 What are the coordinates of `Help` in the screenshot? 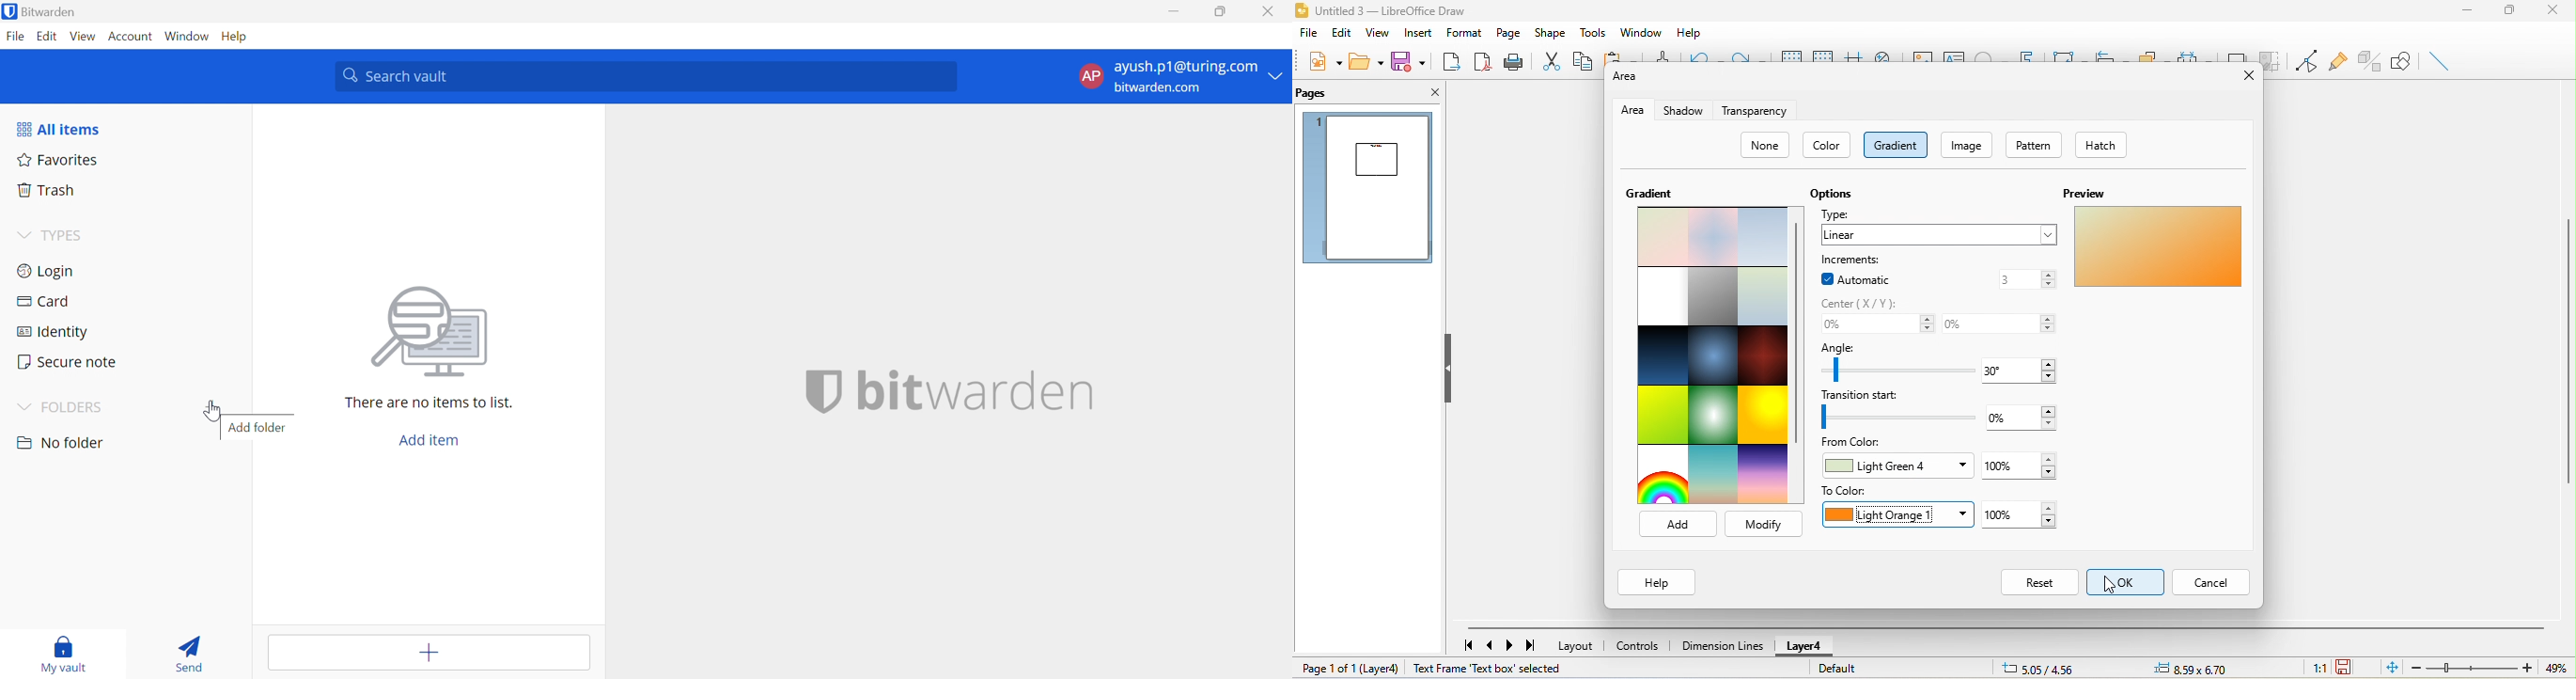 It's located at (233, 35).